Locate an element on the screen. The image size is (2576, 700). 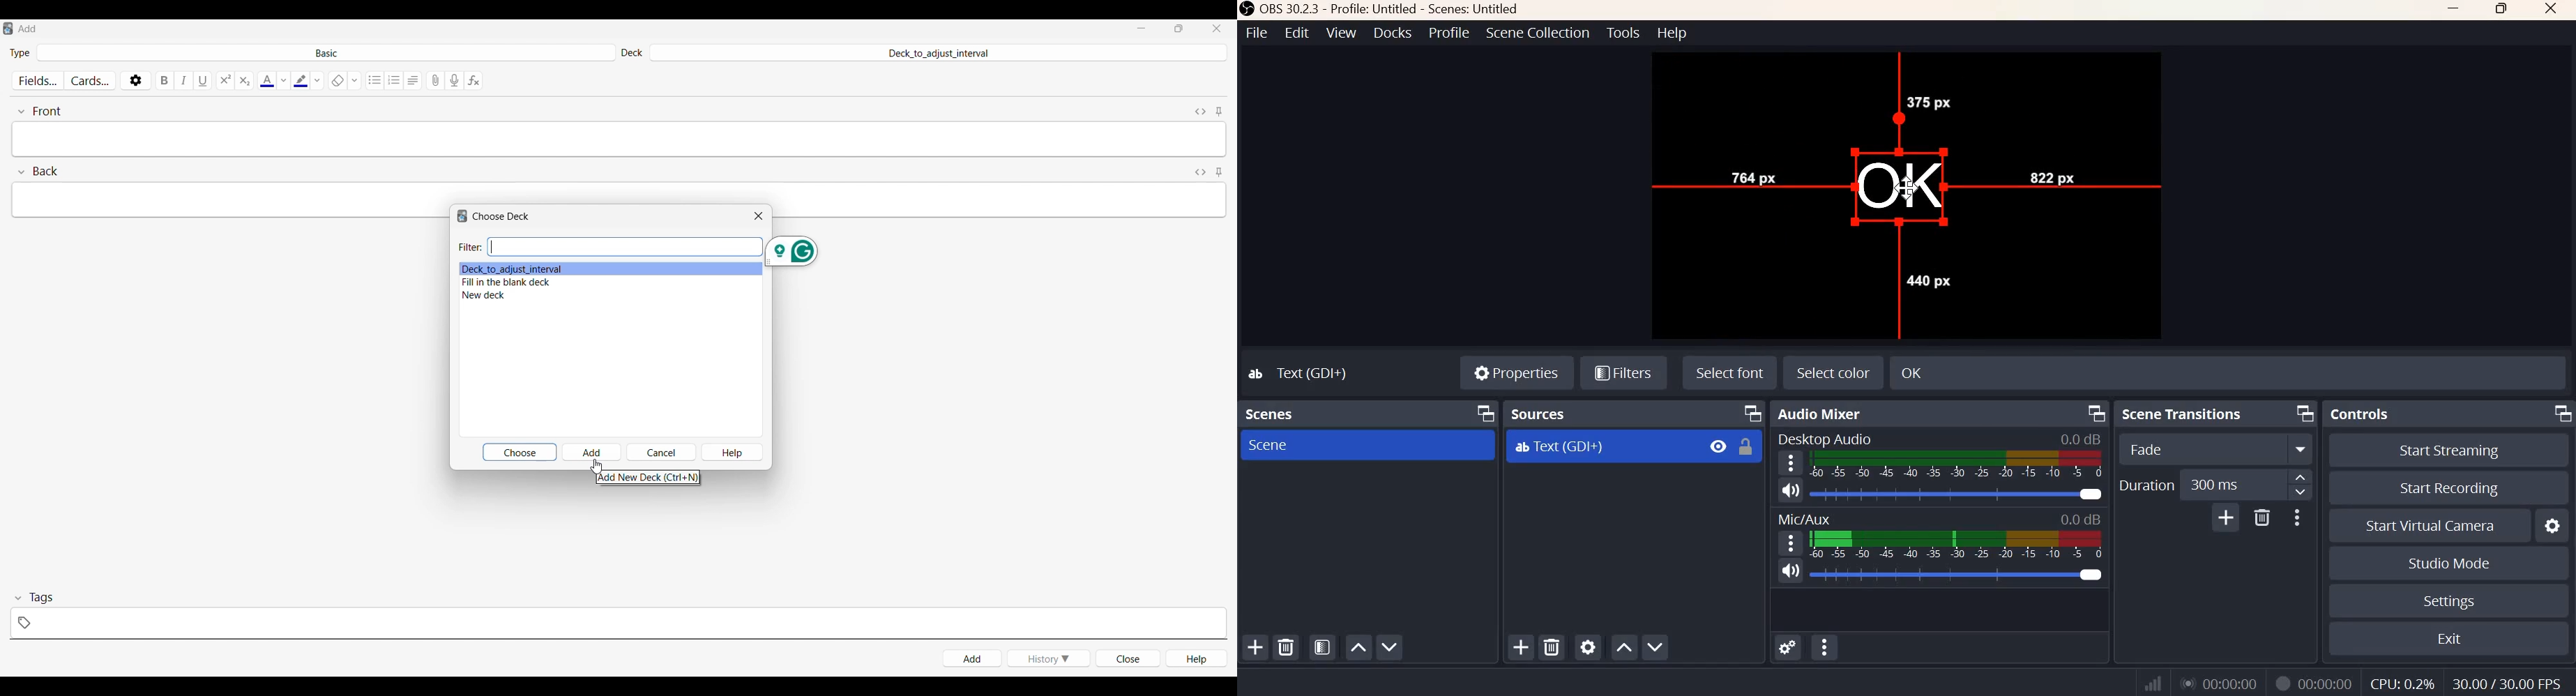
Help is located at coordinates (1197, 658).